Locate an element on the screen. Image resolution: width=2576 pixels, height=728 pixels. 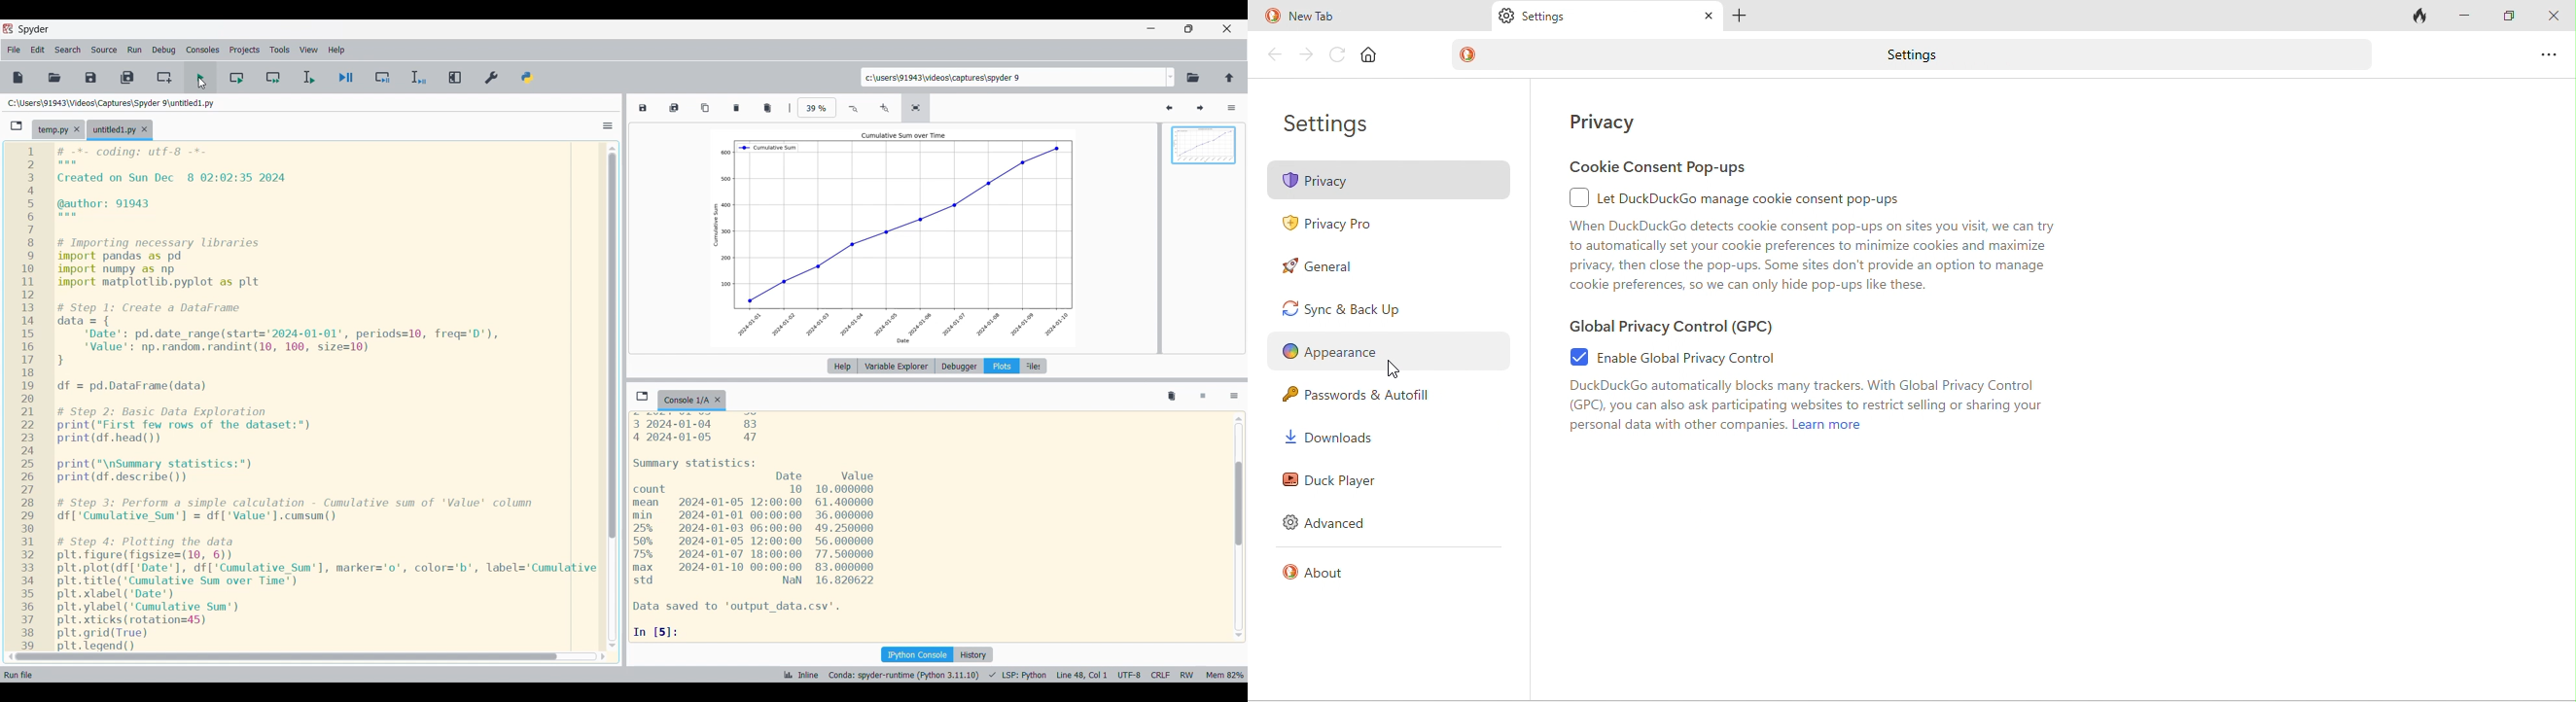
cursor position is located at coordinates (1080, 675).